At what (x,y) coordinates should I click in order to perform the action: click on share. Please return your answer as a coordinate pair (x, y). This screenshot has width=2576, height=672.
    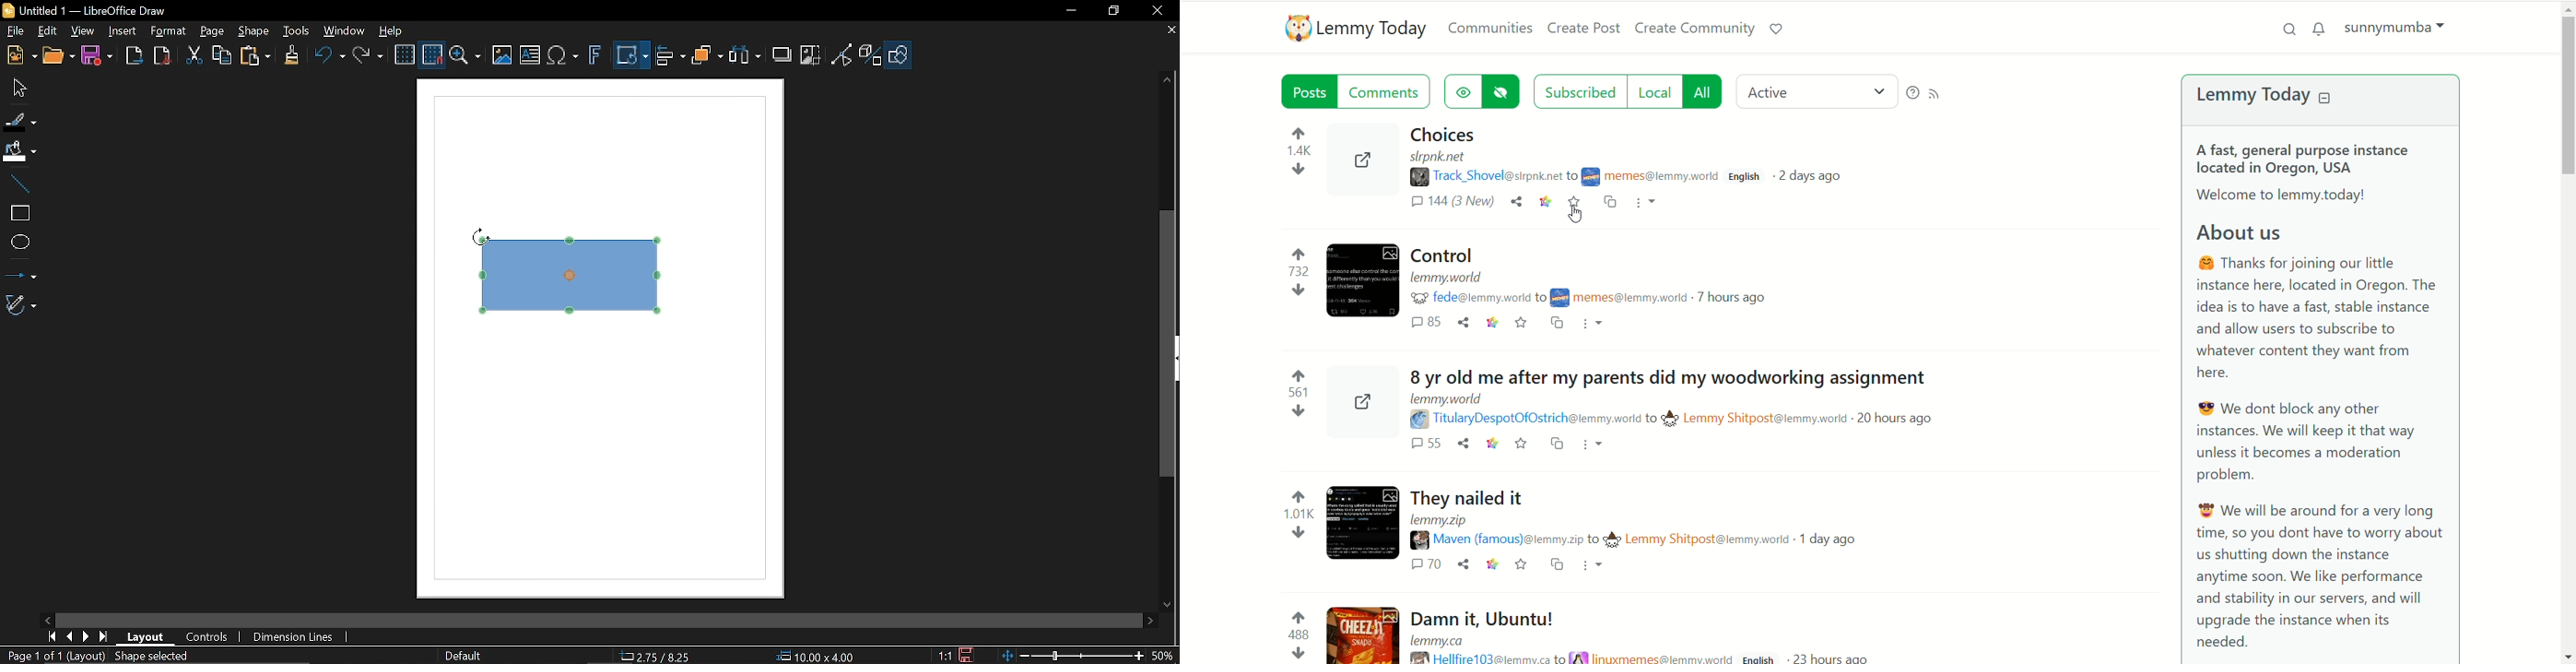
    Looking at the image, I should click on (1463, 566).